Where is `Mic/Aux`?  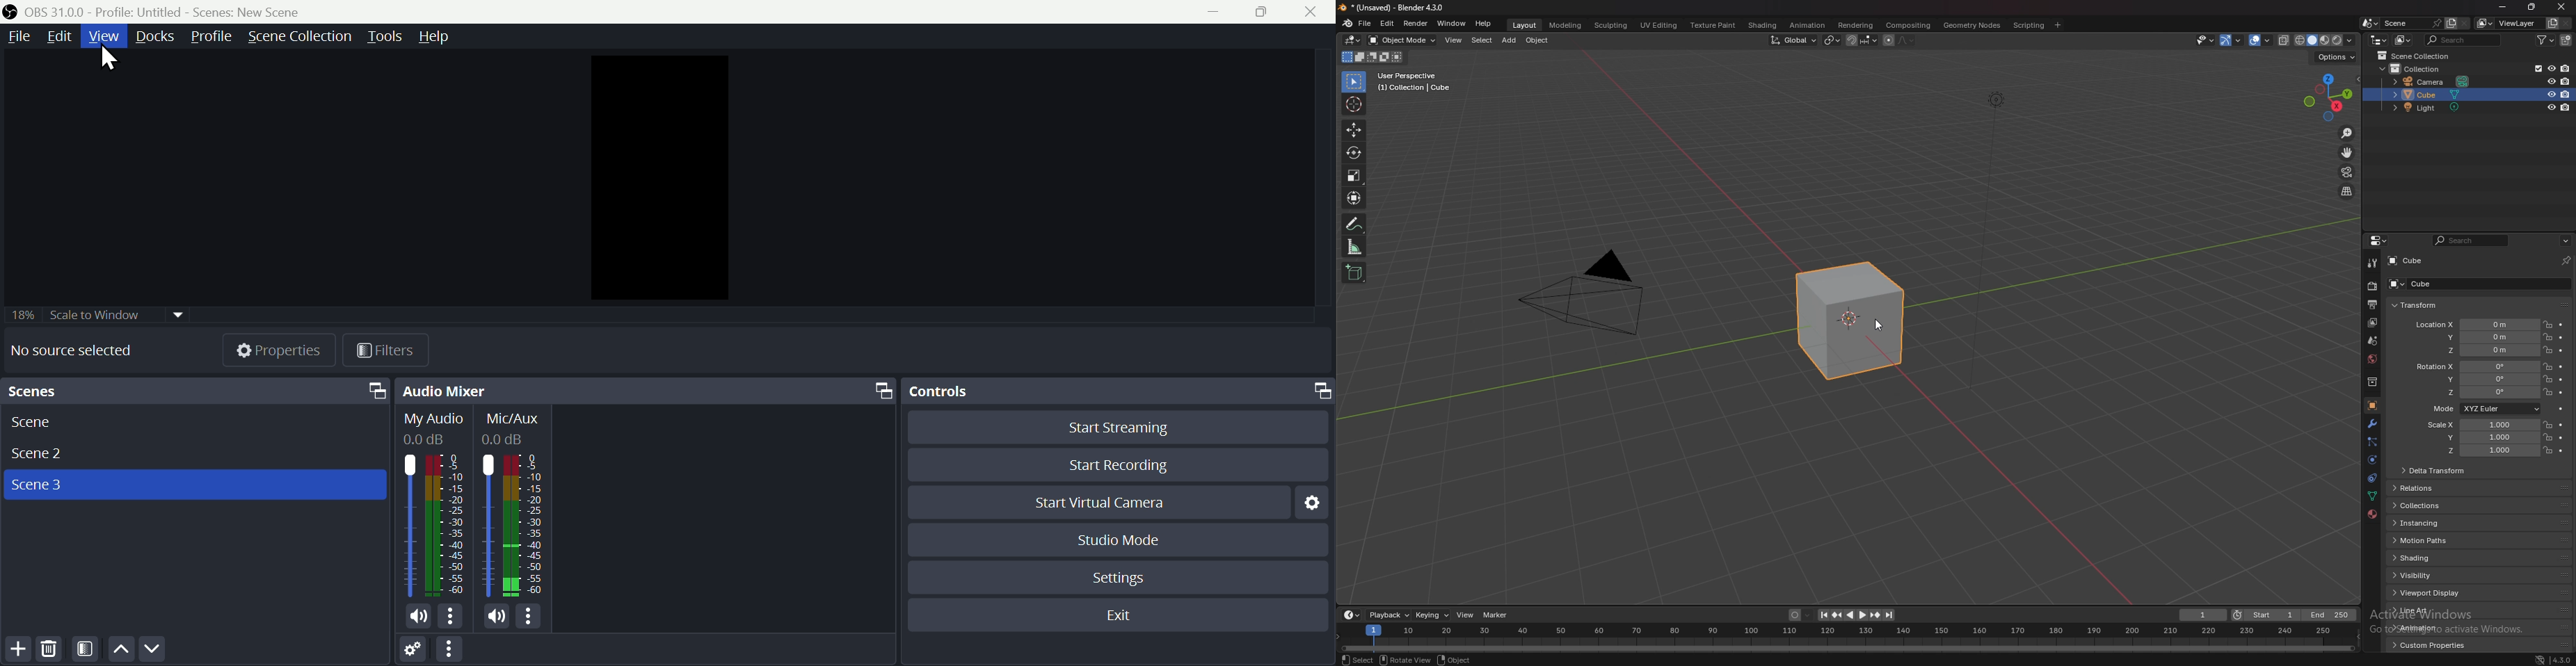
Mic/Aux is located at coordinates (514, 505).